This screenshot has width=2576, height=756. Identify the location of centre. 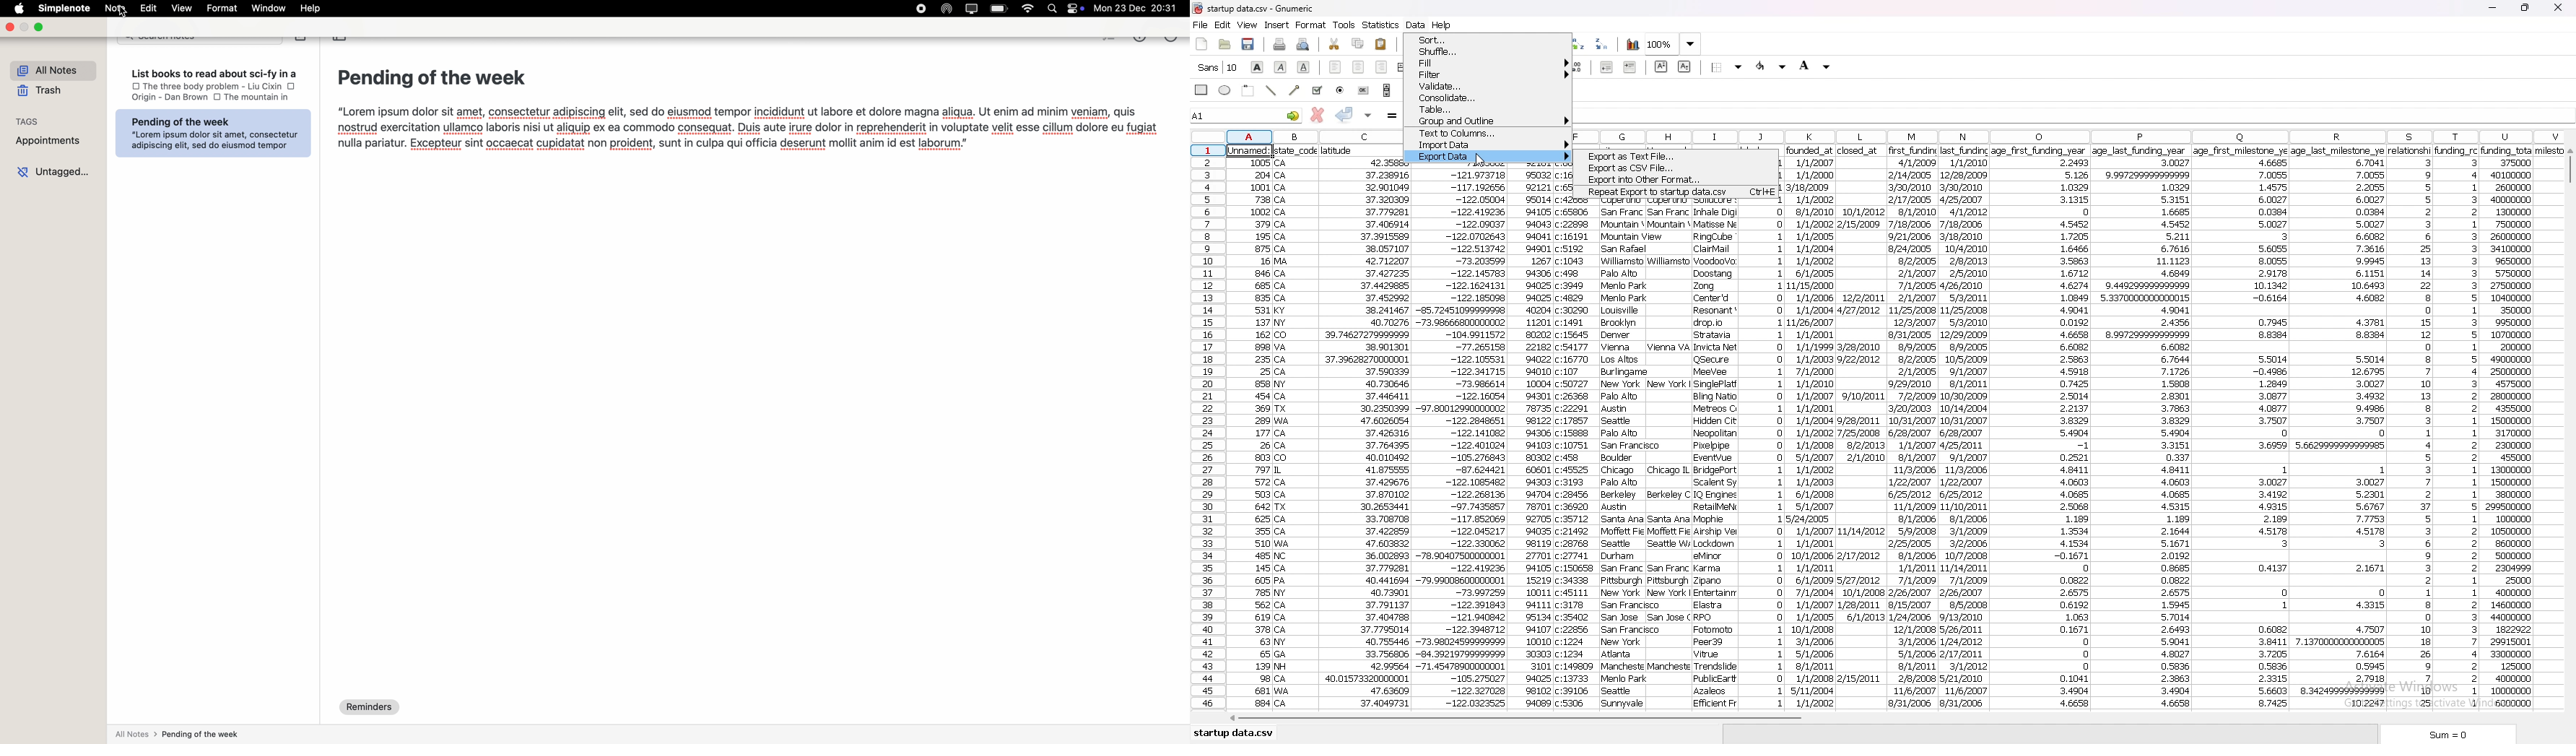
(1357, 66).